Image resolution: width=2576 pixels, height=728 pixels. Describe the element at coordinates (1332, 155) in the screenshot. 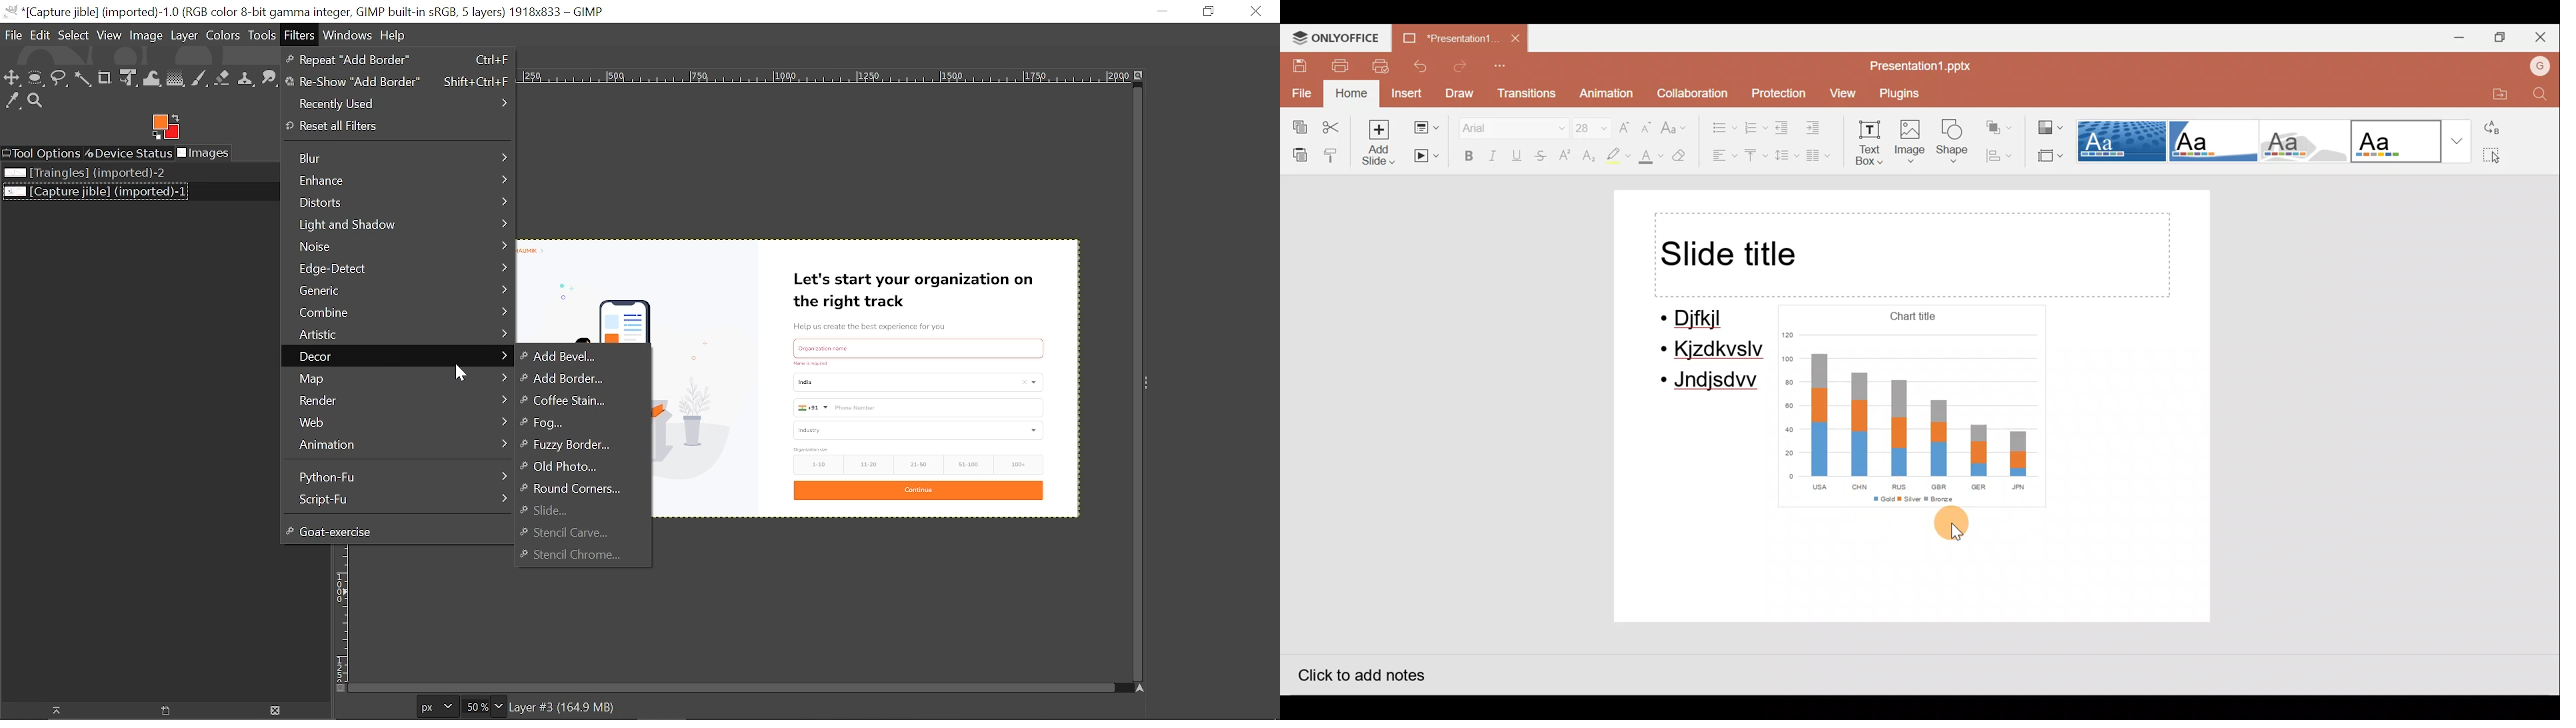

I see `Copy style` at that location.